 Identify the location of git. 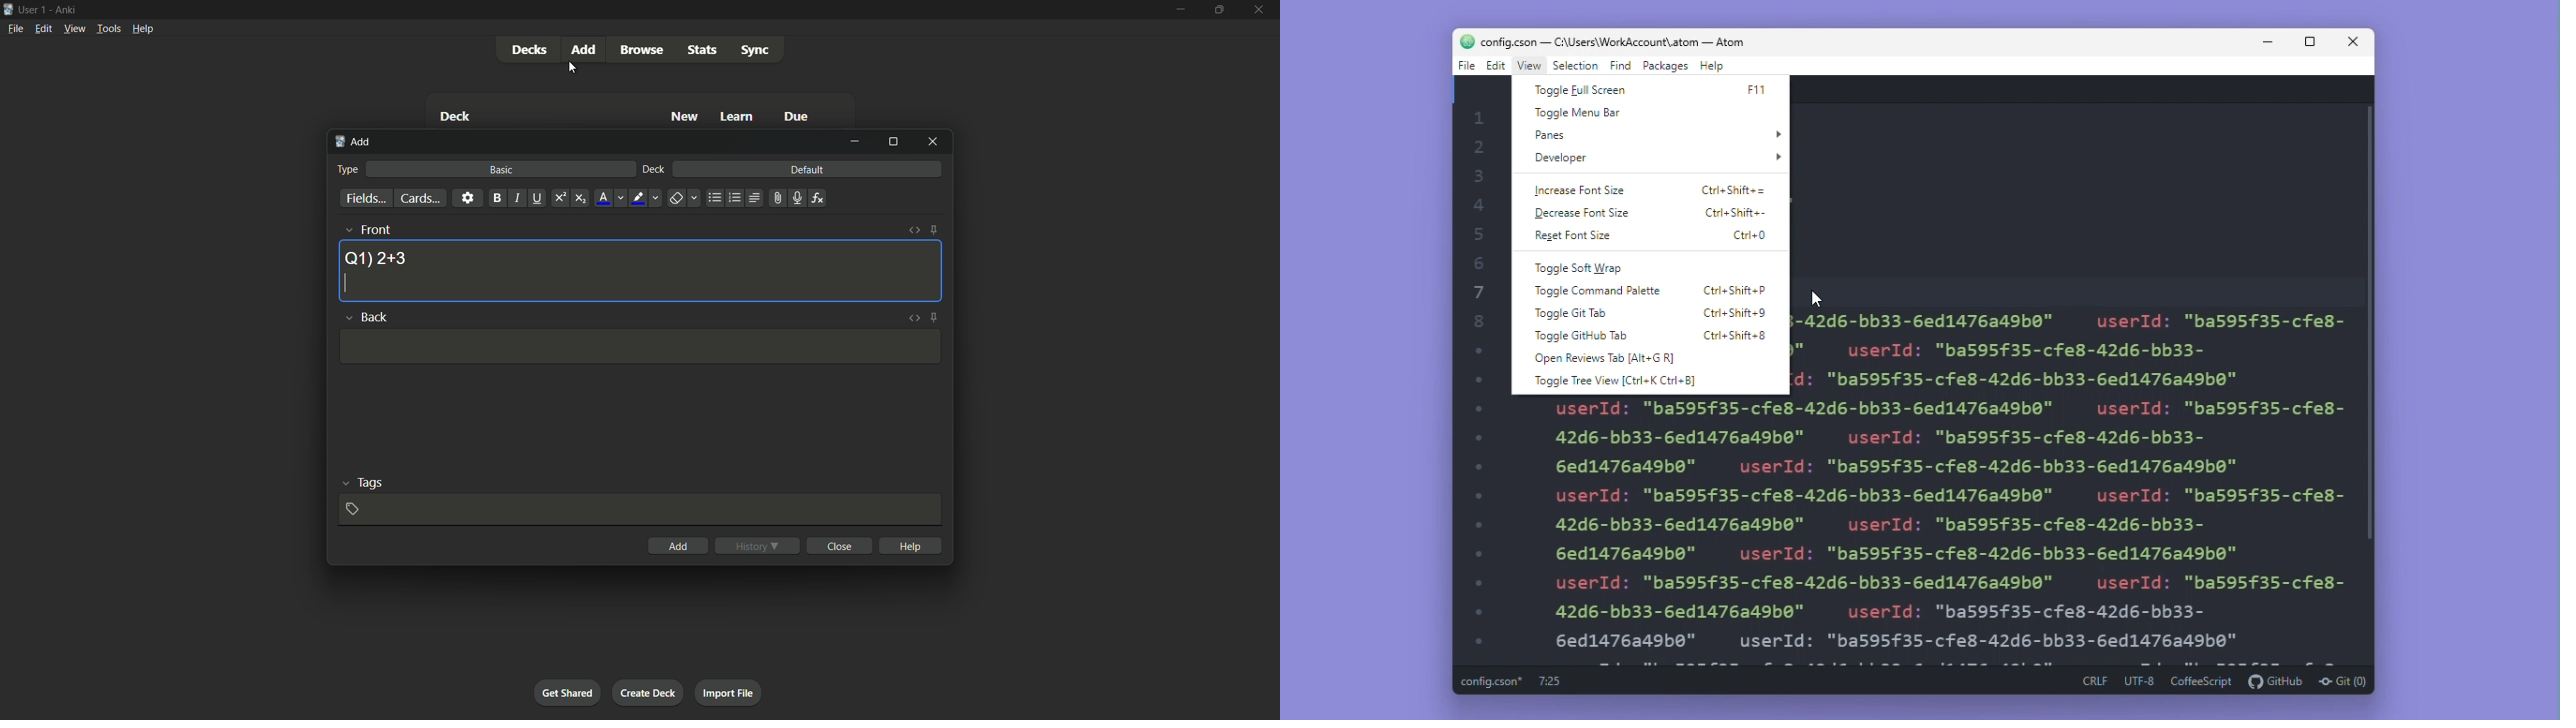
(2344, 680).